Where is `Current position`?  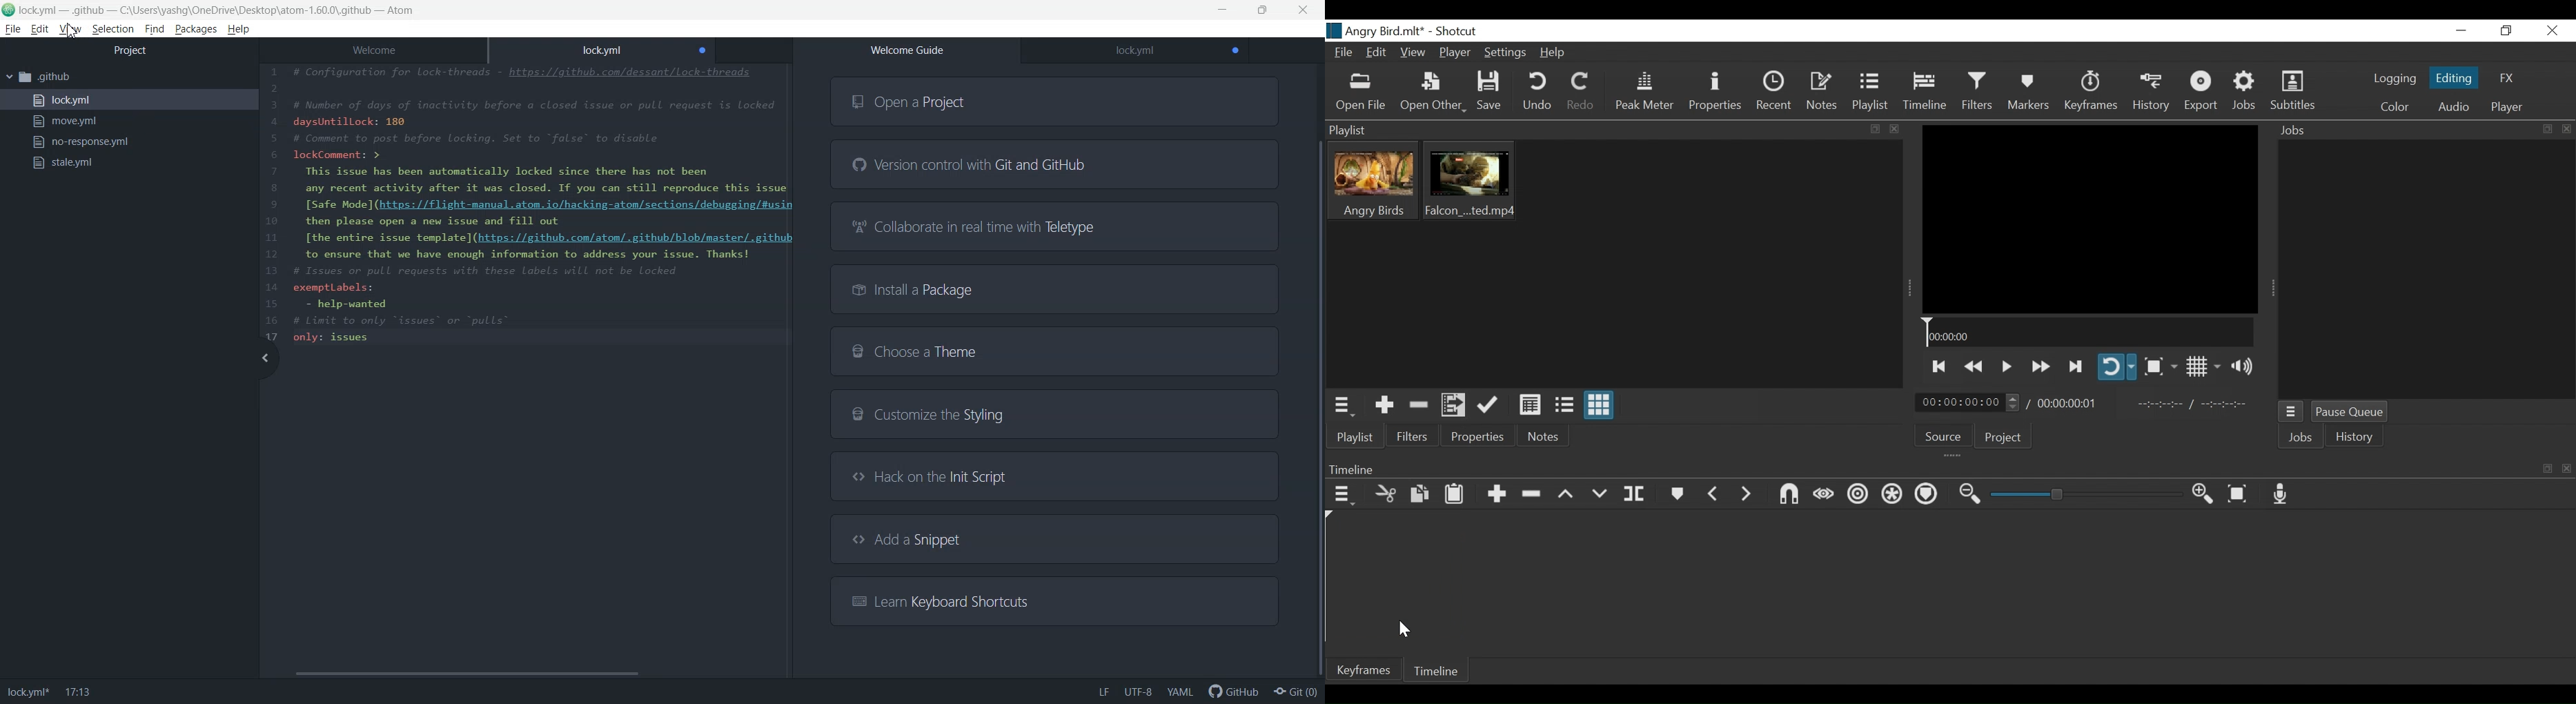
Current position is located at coordinates (1968, 402).